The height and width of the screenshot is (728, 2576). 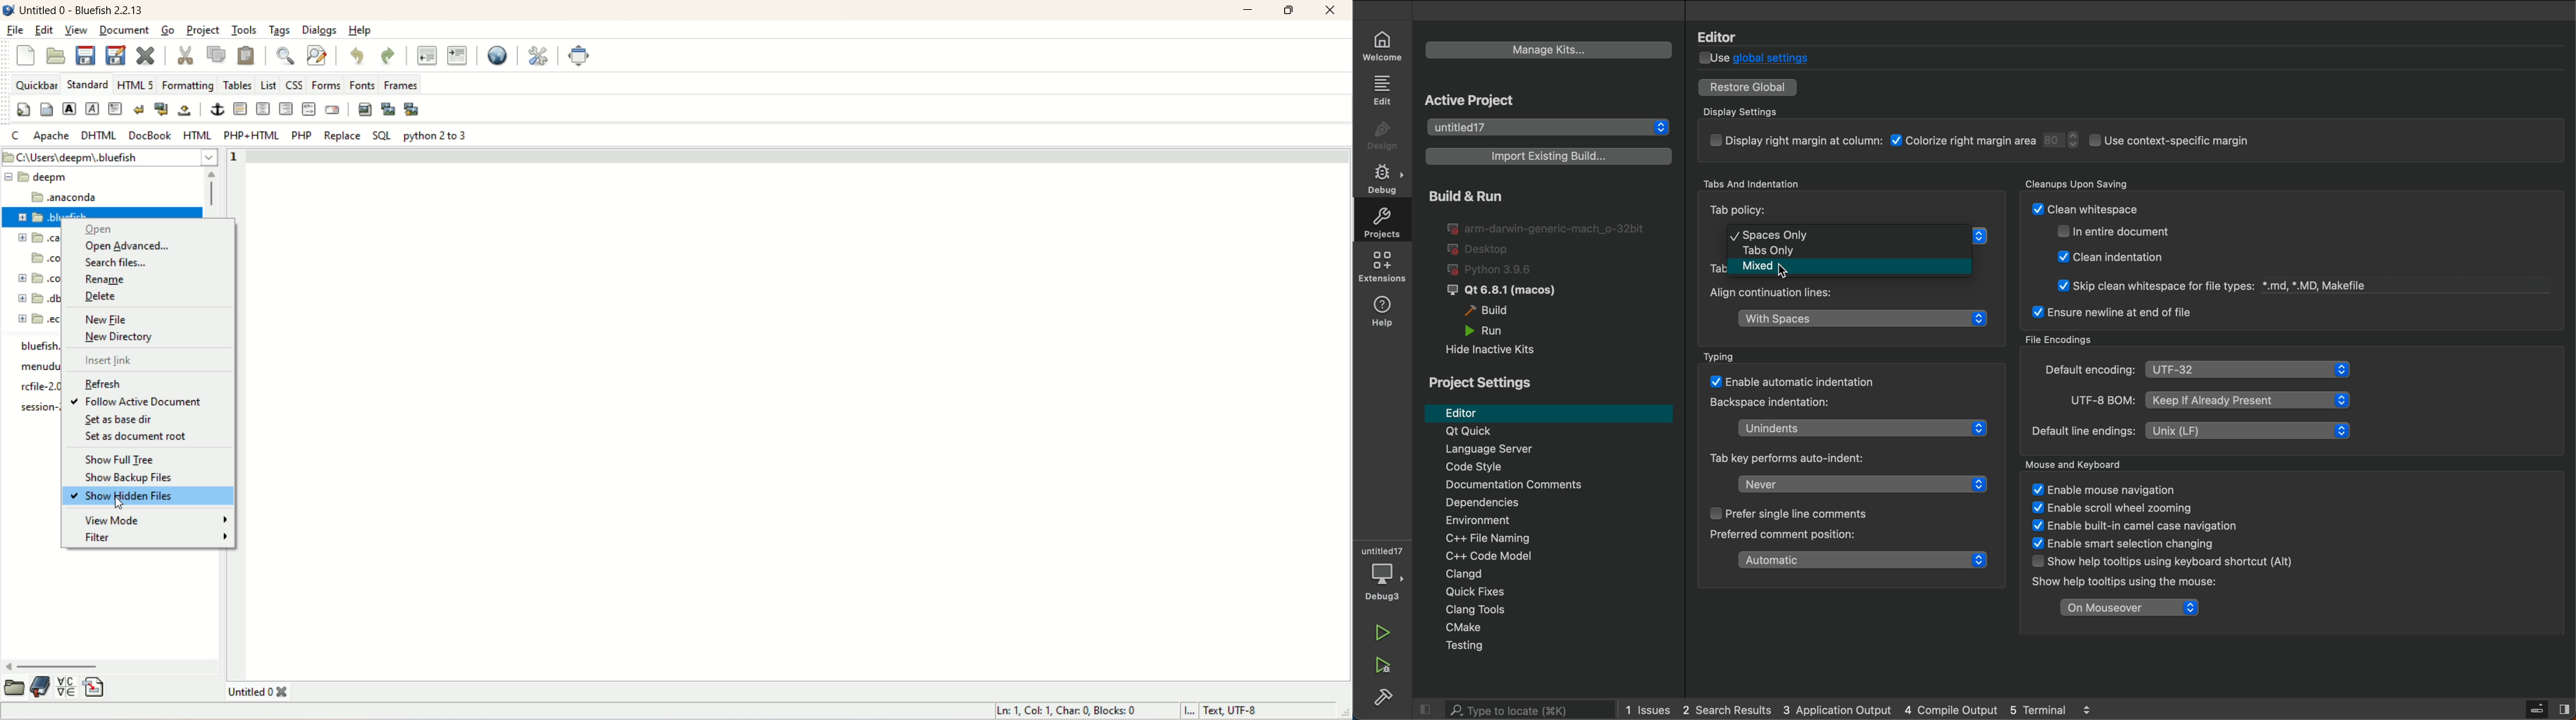 I want to click on open, so click(x=99, y=228).